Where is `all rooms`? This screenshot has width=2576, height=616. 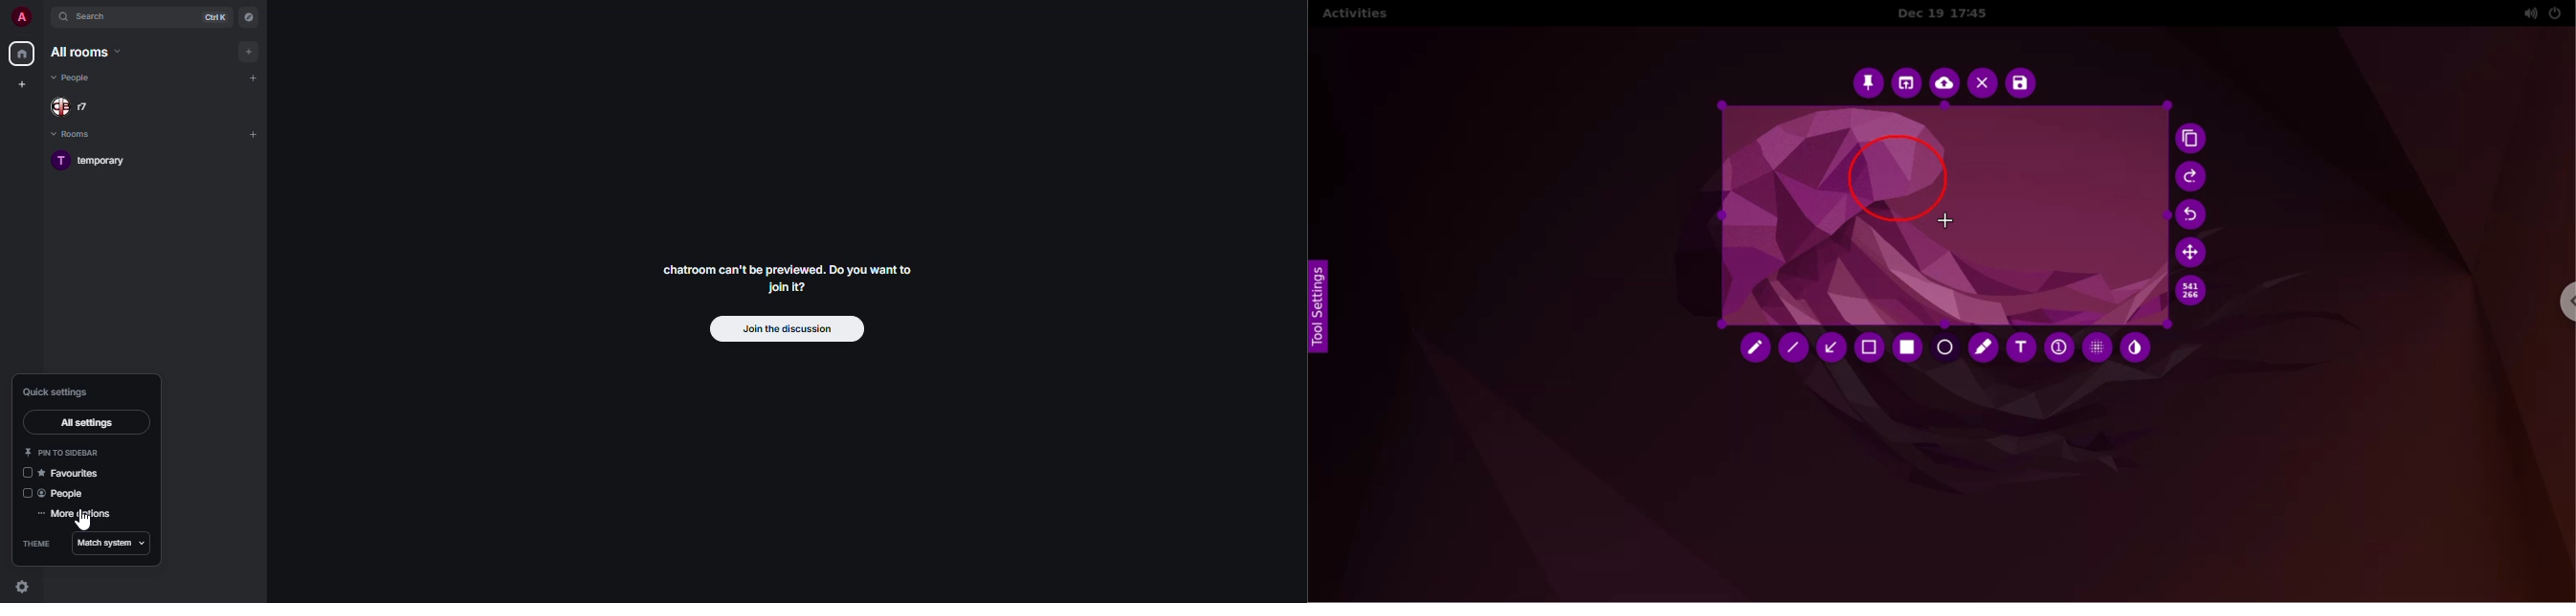
all rooms is located at coordinates (84, 53).